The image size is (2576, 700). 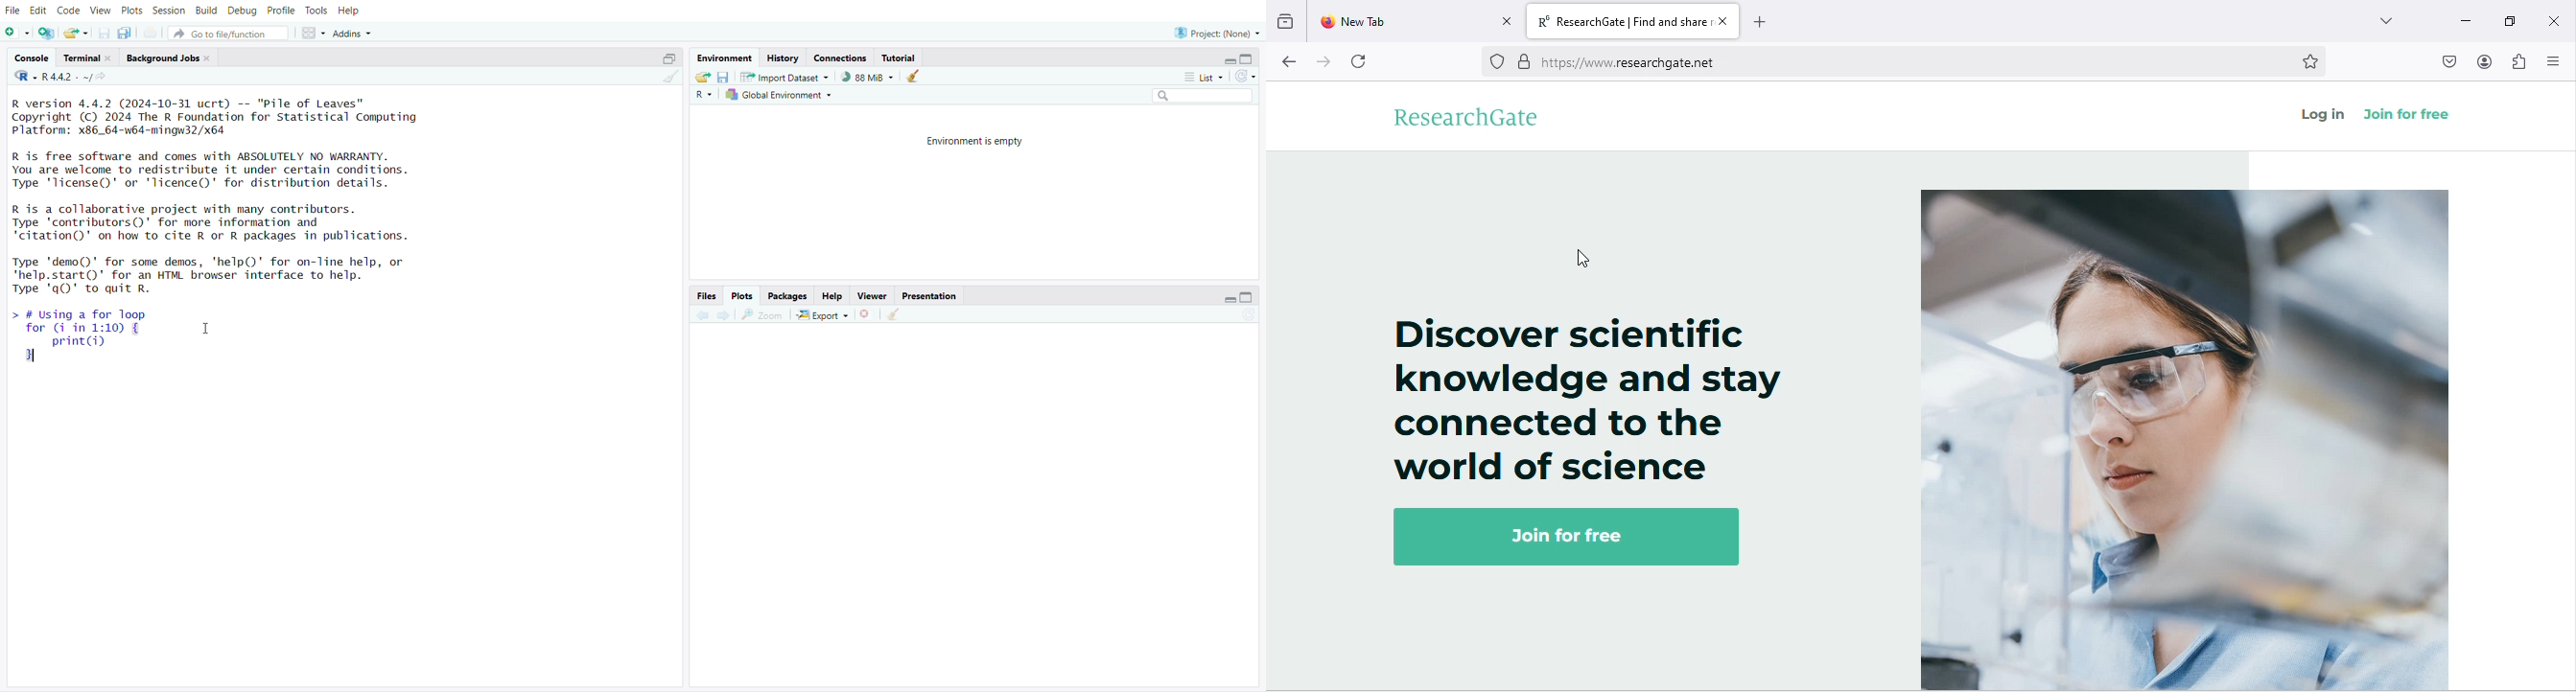 I want to click on sessions, so click(x=169, y=11).